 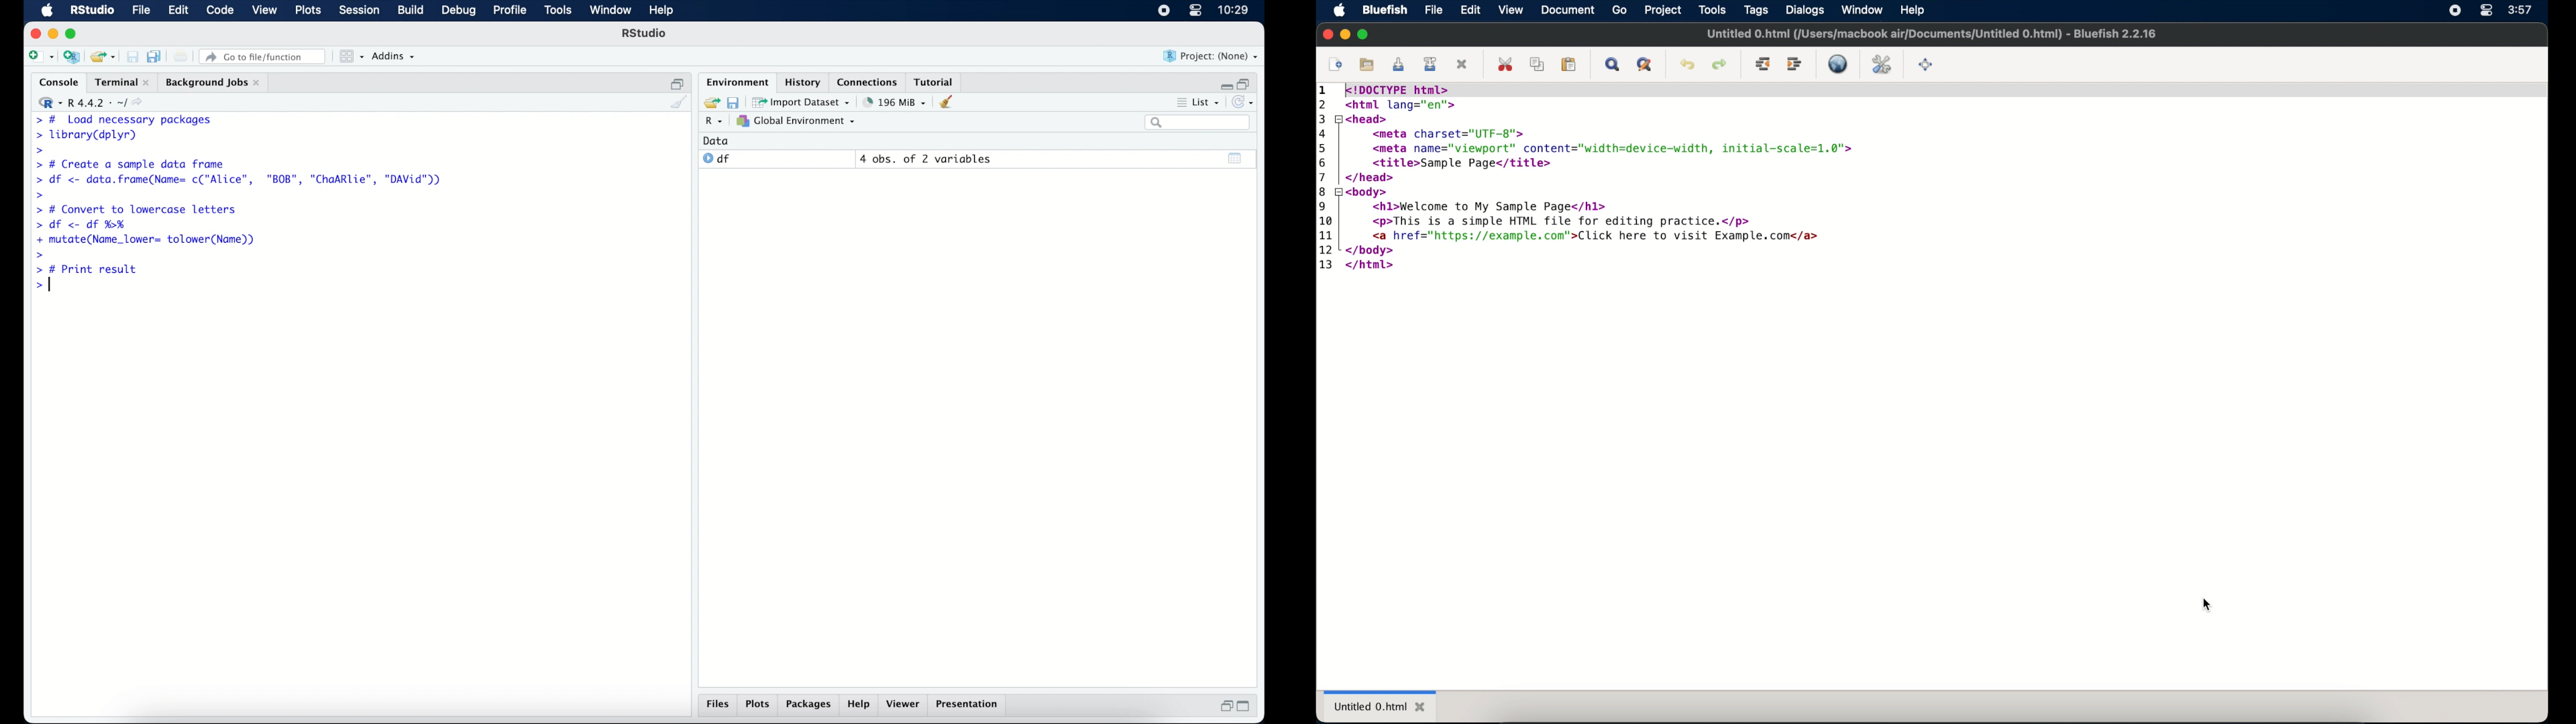 What do you see at coordinates (802, 101) in the screenshot?
I see `import dataset` at bounding box center [802, 101].